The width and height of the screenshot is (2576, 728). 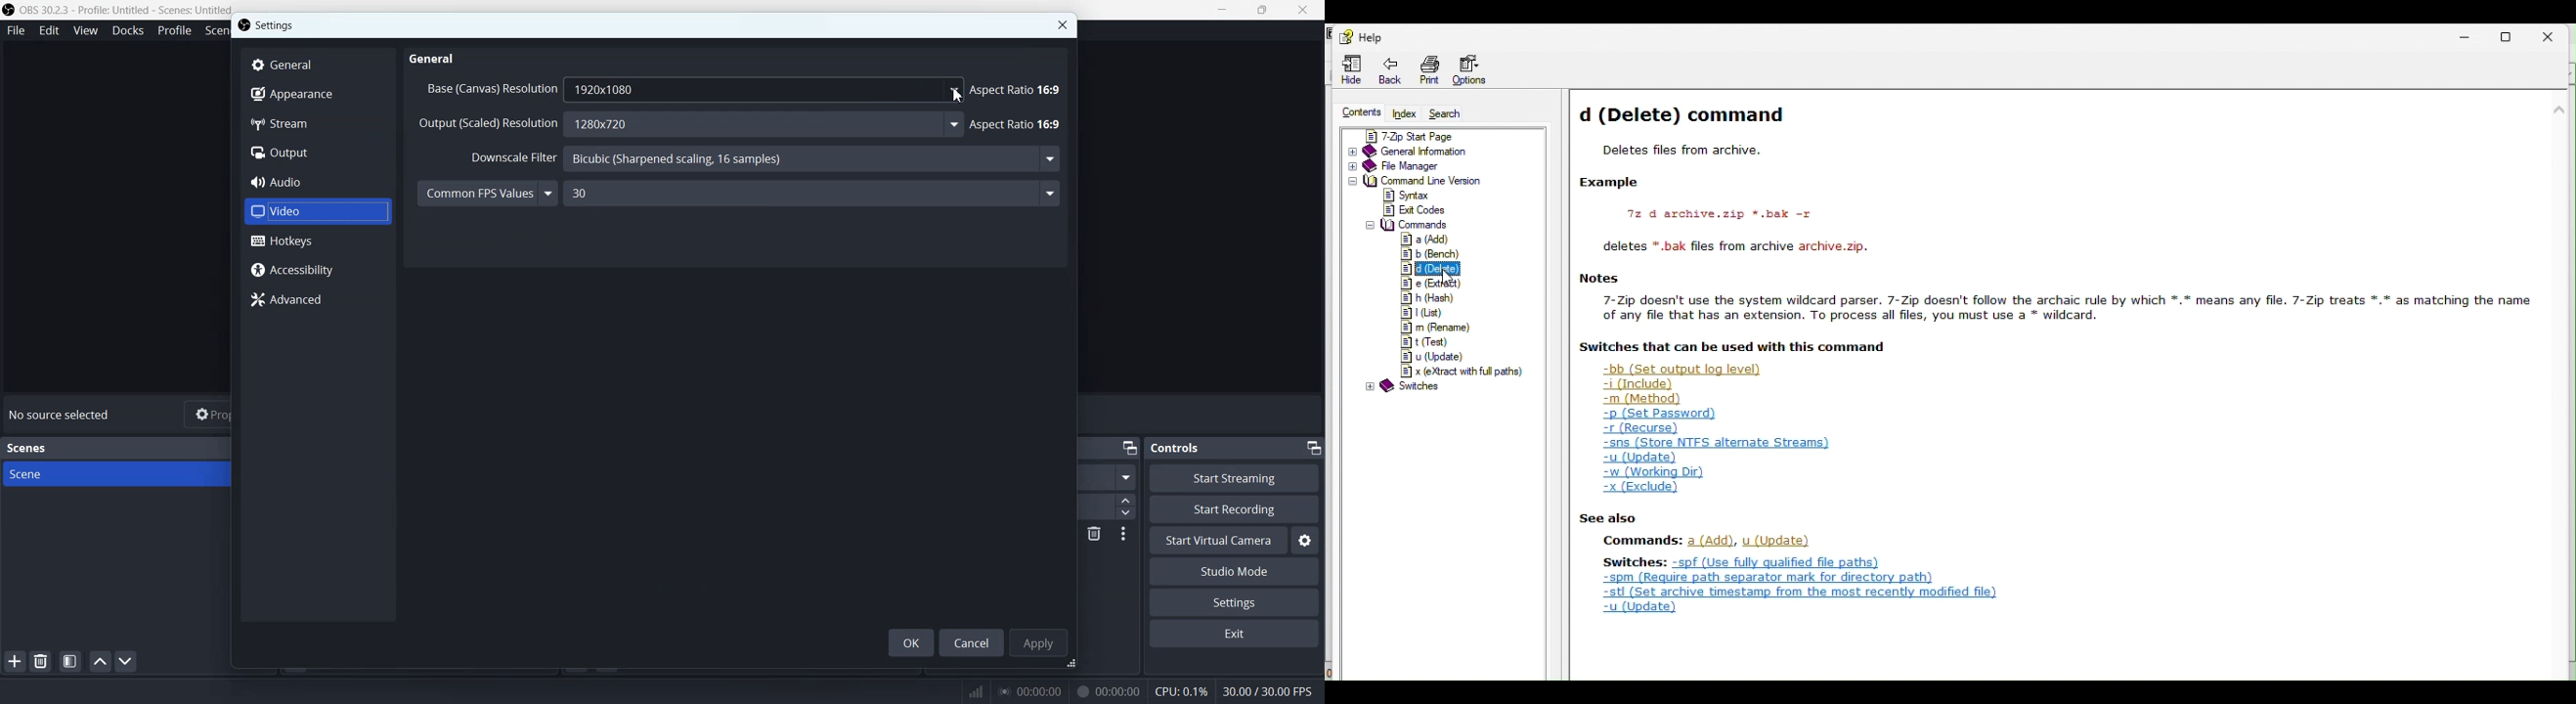 What do you see at coordinates (1634, 540) in the screenshot?
I see `Commands` at bounding box center [1634, 540].